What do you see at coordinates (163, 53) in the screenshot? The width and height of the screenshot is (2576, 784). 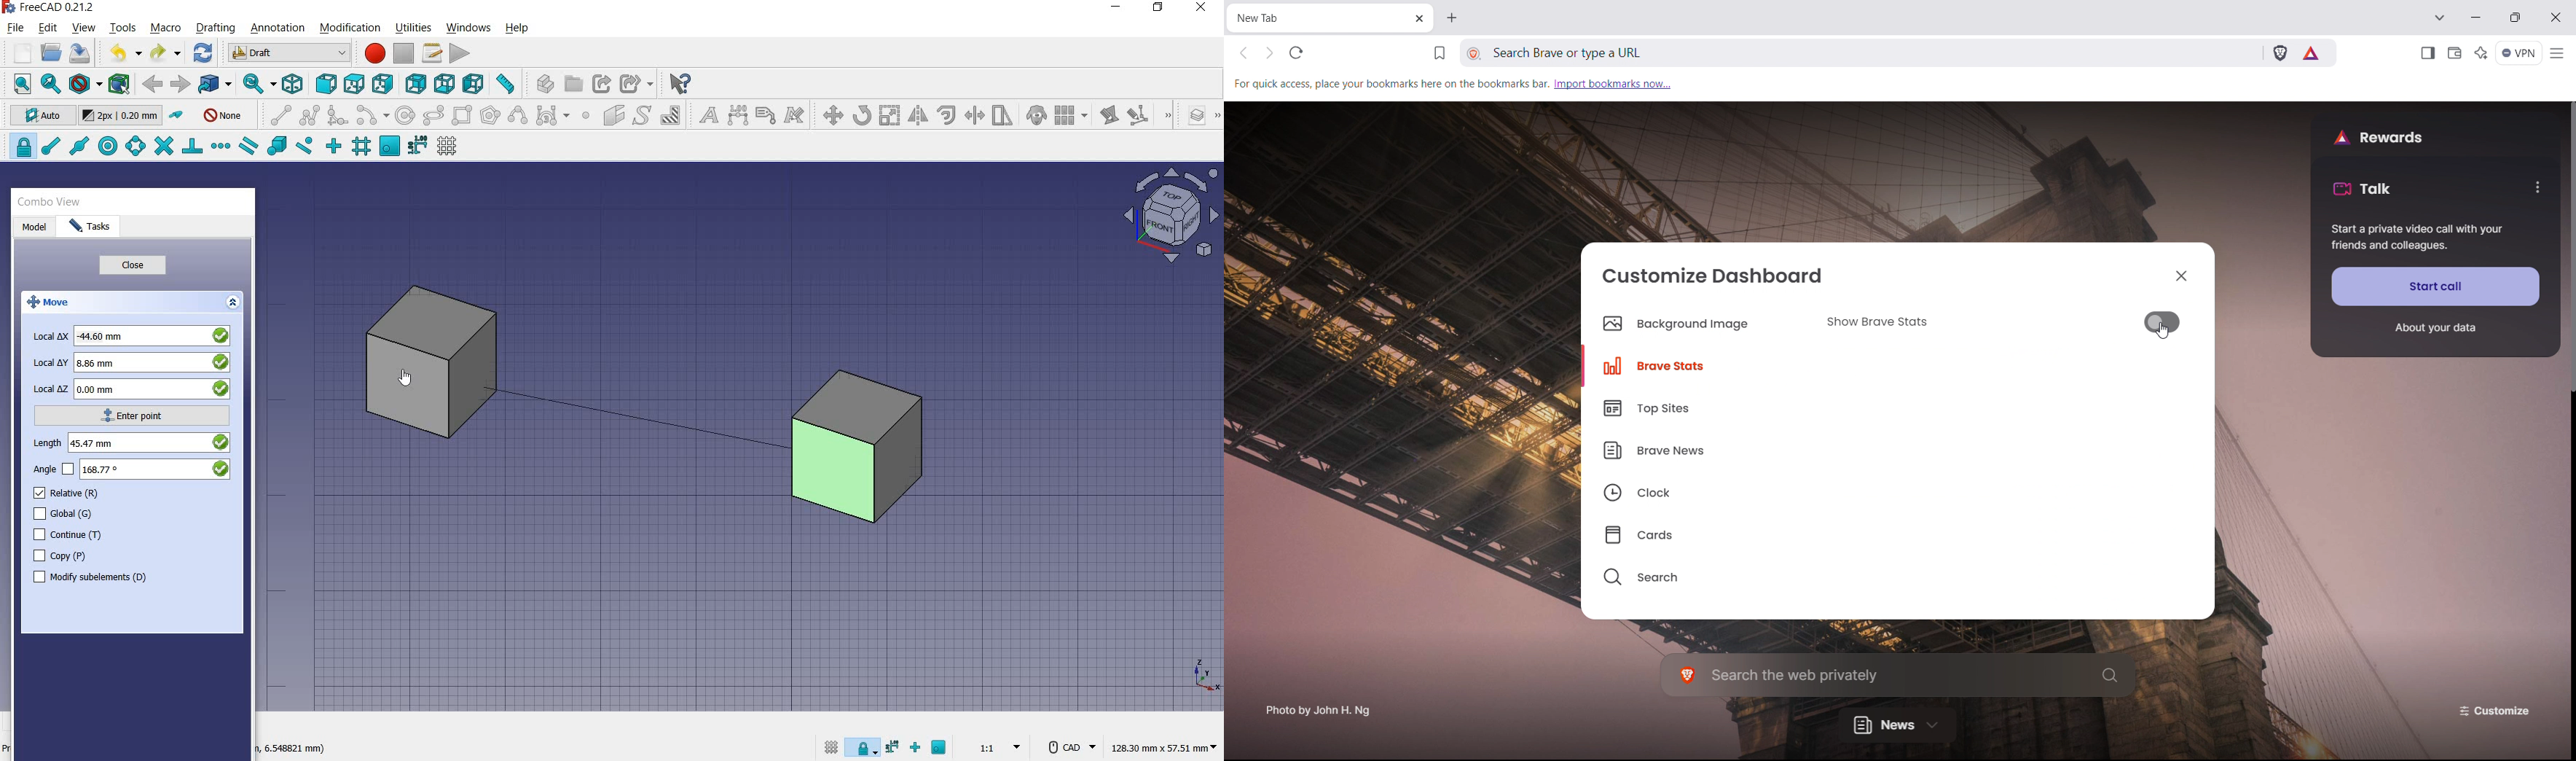 I see `redo` at bounding box center [163, 53].